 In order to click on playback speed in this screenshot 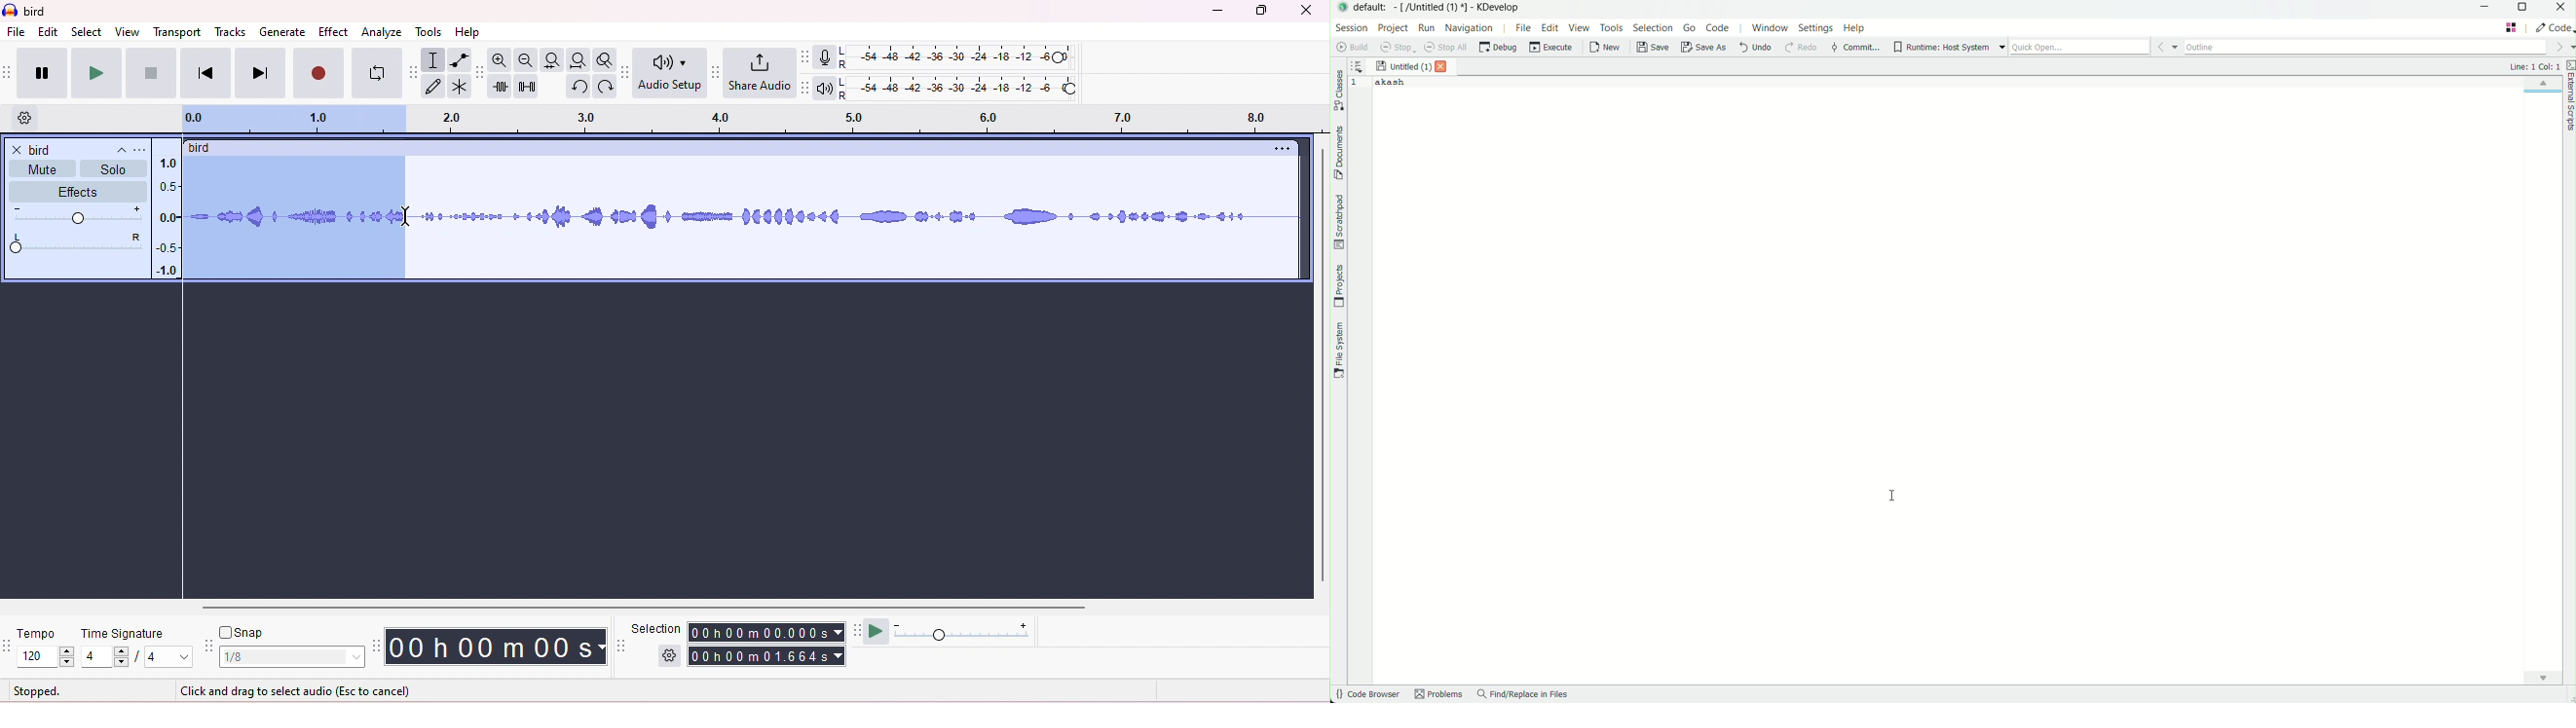, I will do `click(967, 630)`.